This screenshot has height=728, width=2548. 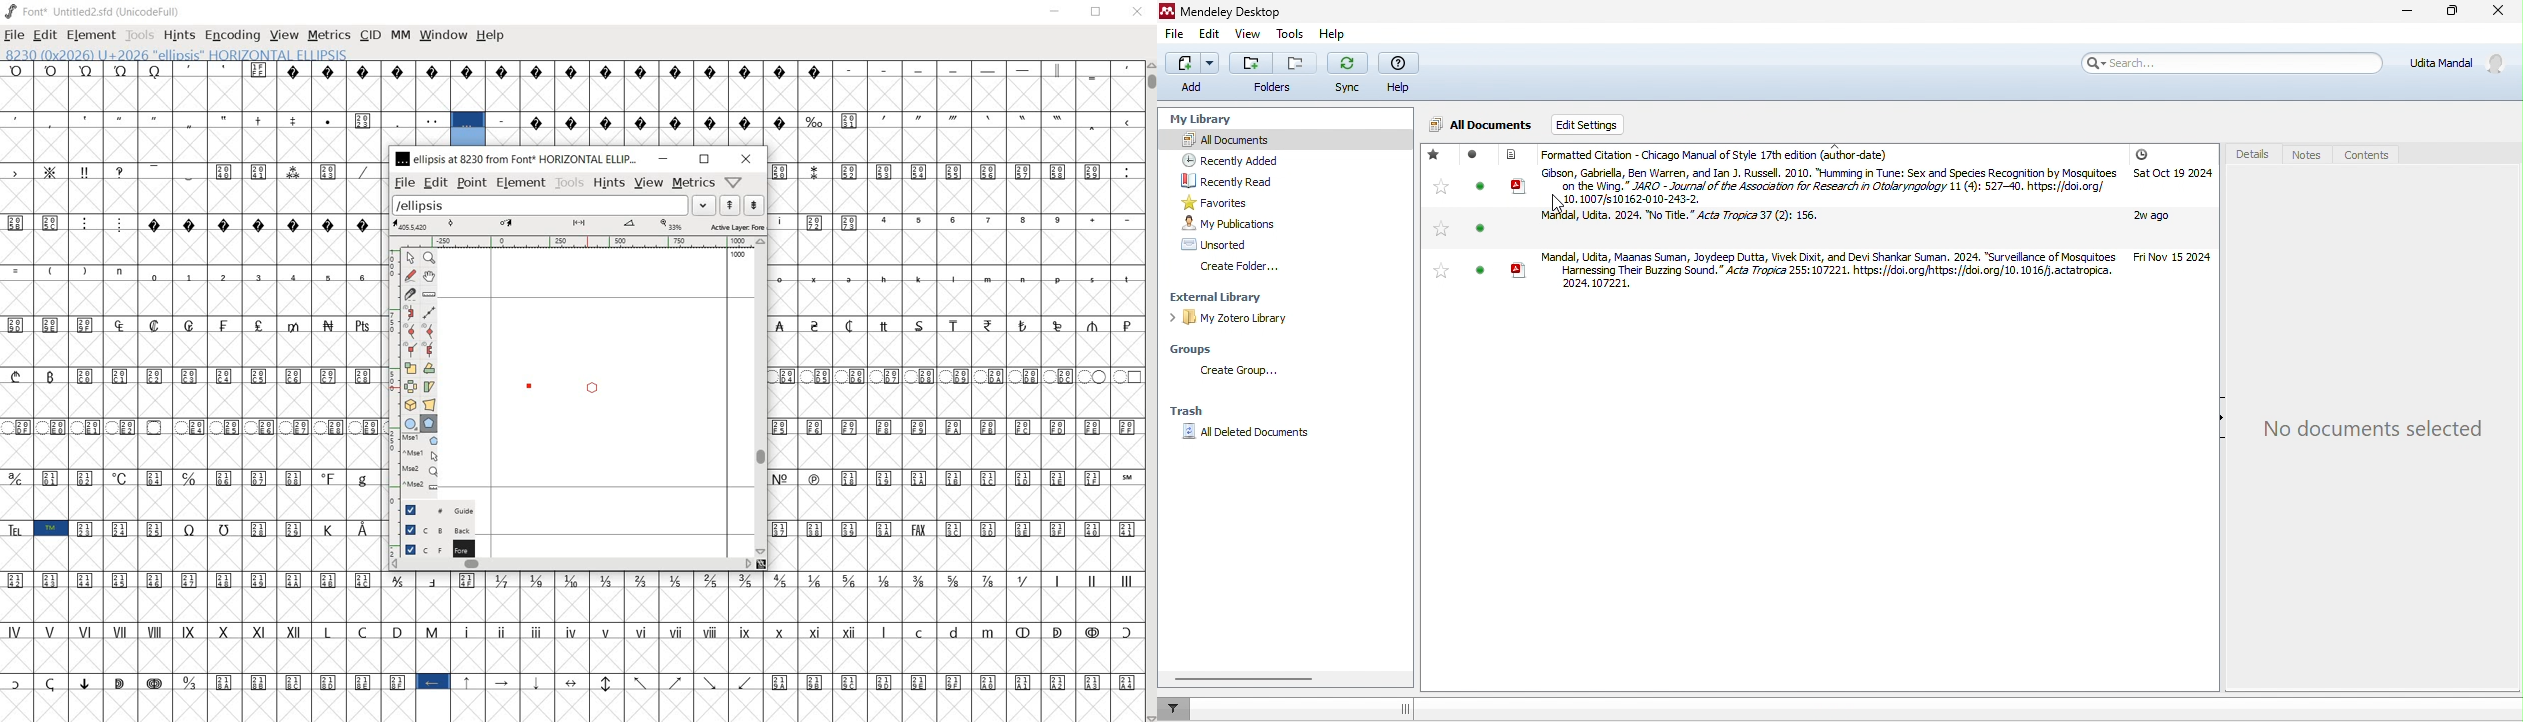 I want to click on RESTORE, so click(x=1096, y=12).